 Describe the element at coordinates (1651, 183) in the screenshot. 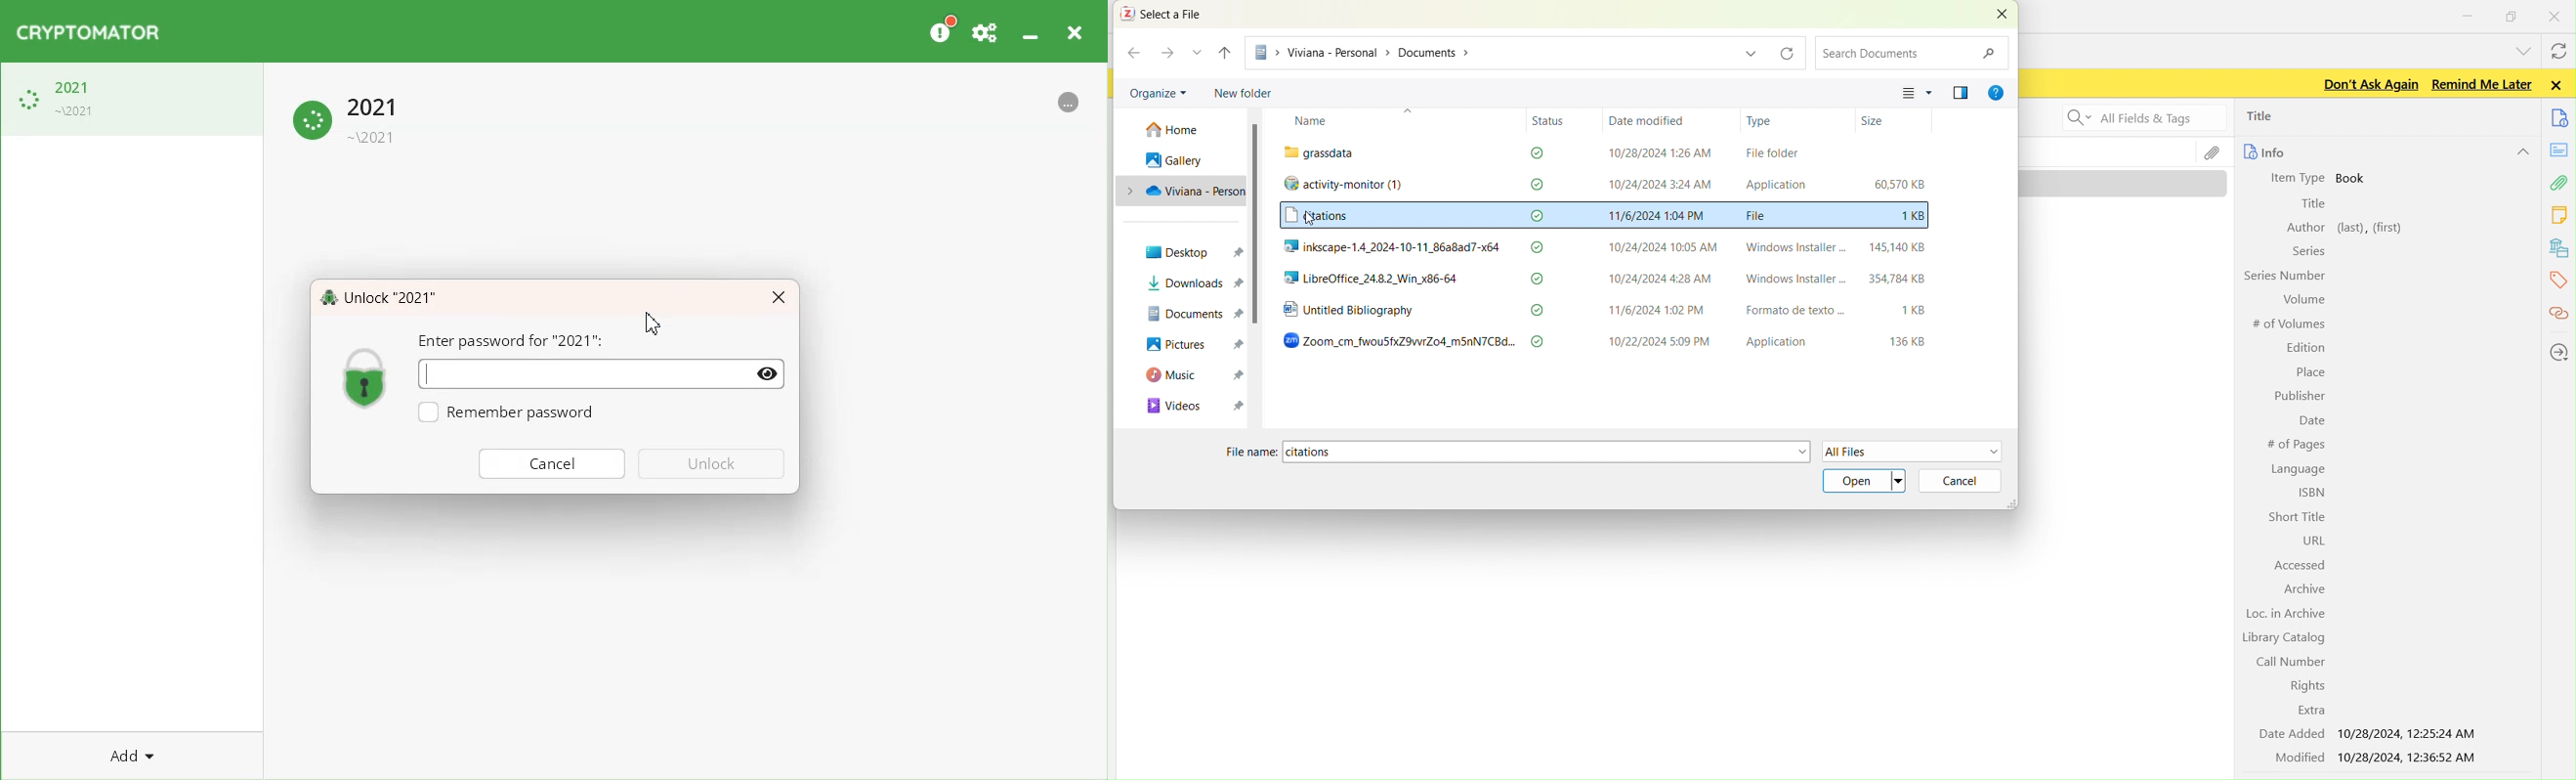

I see `10/24/2024 3:24 AM` at that location.